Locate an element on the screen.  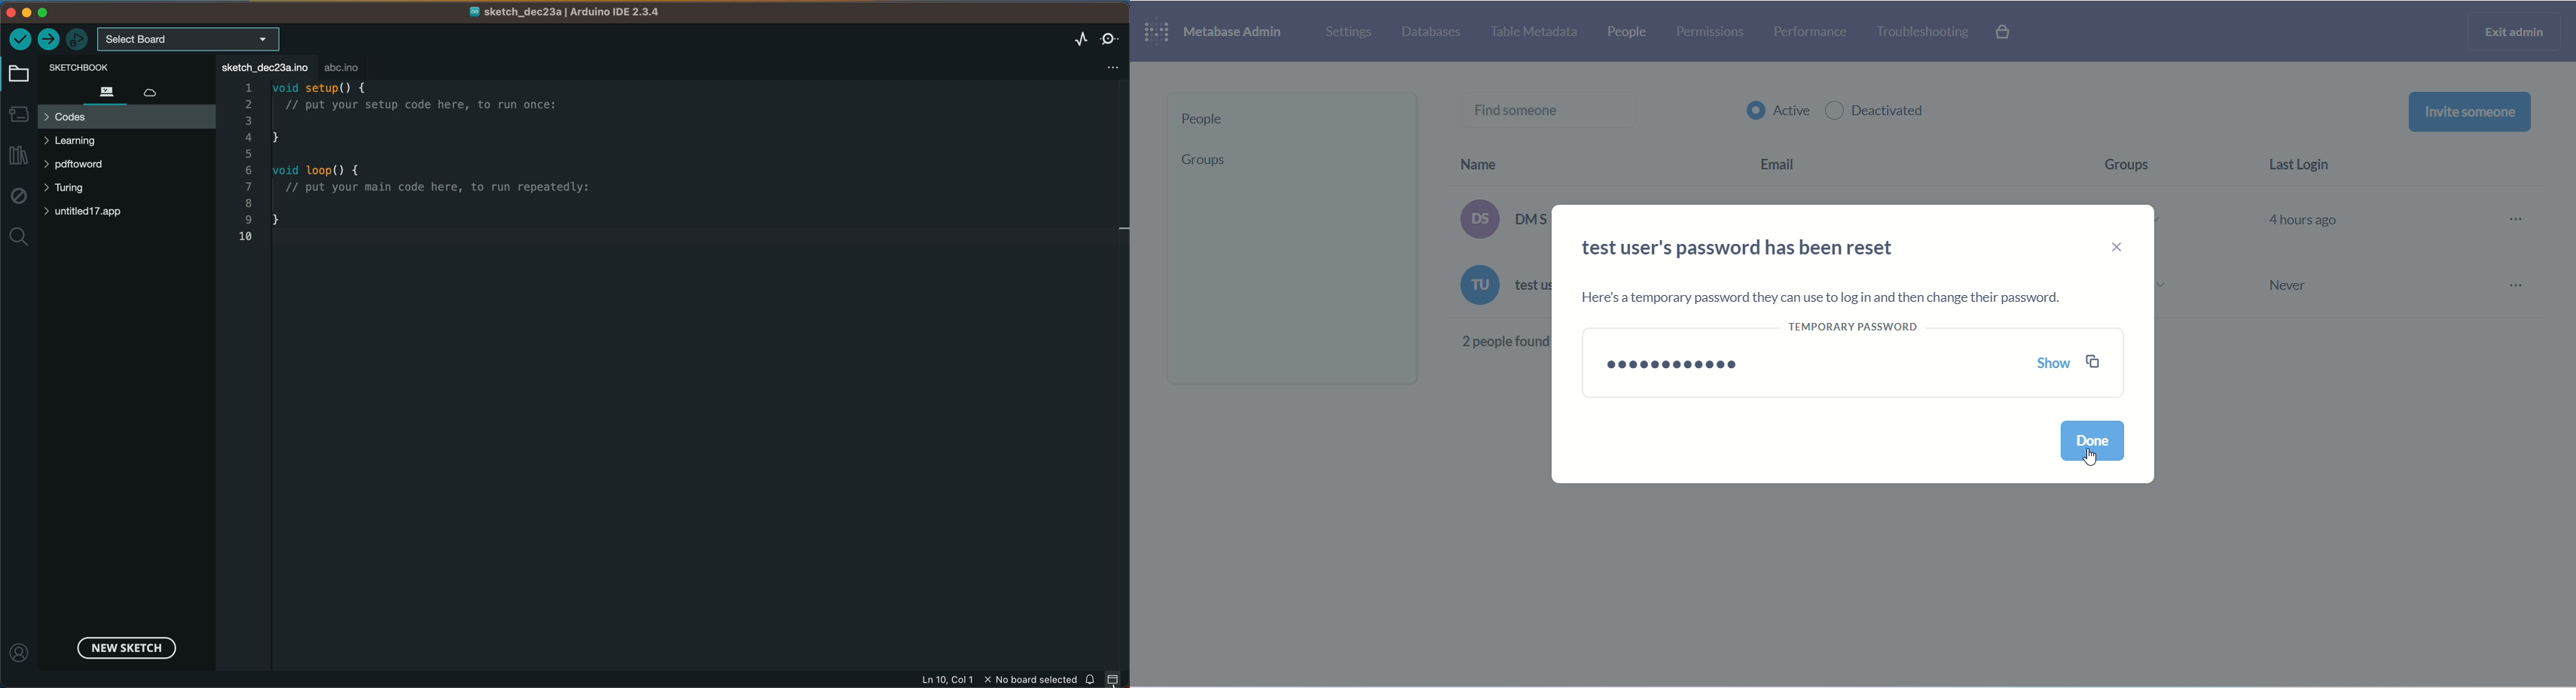
people is located at coordinates (1634, 32).